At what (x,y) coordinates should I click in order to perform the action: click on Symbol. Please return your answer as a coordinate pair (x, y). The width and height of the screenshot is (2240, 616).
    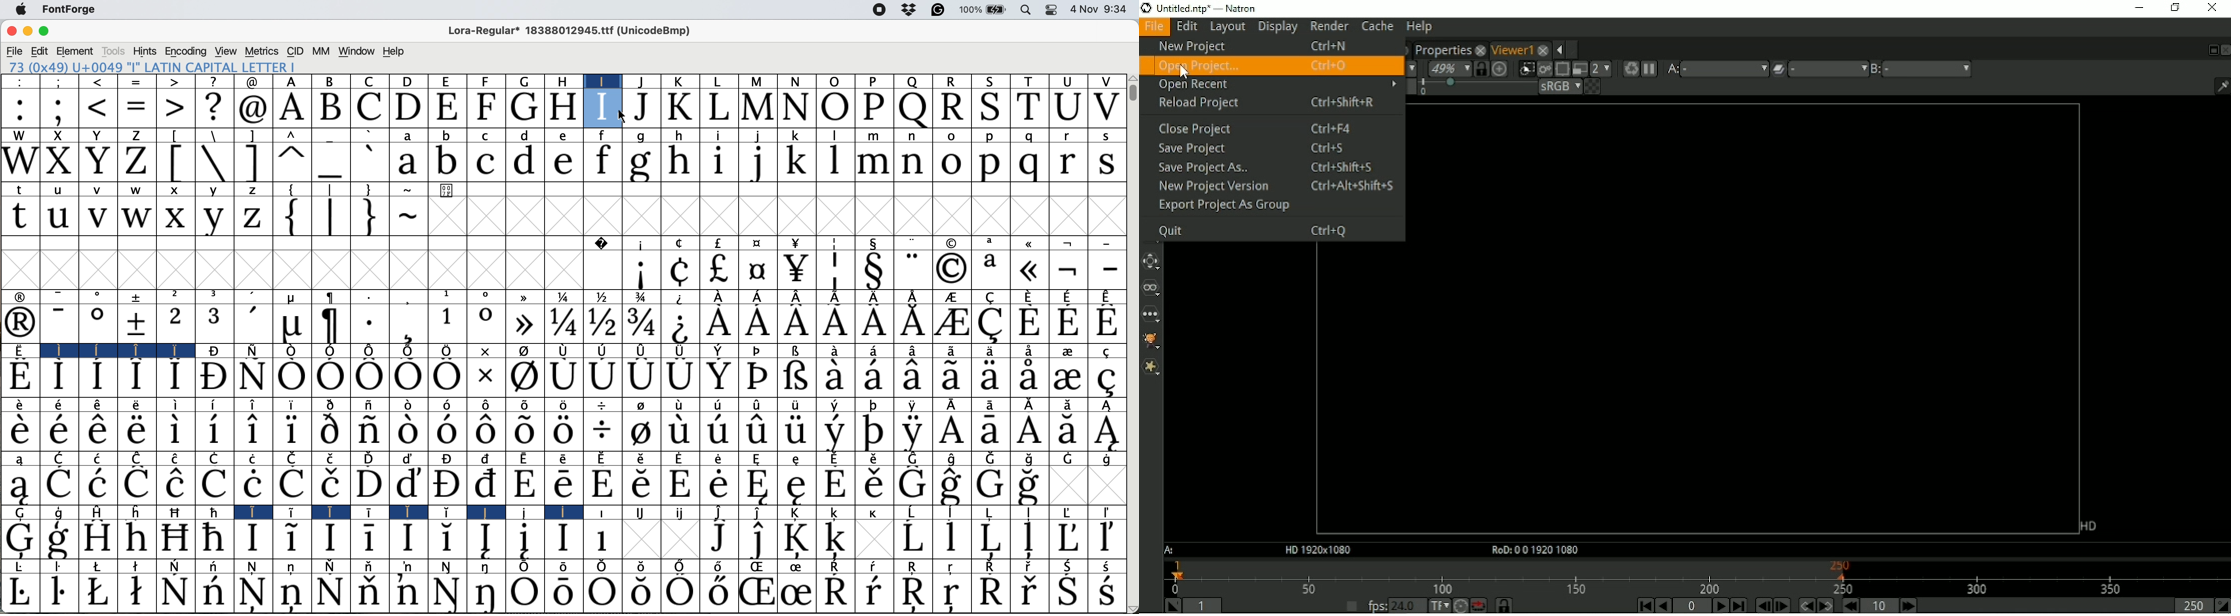
    Looking at the image, I should click on (446, 378).